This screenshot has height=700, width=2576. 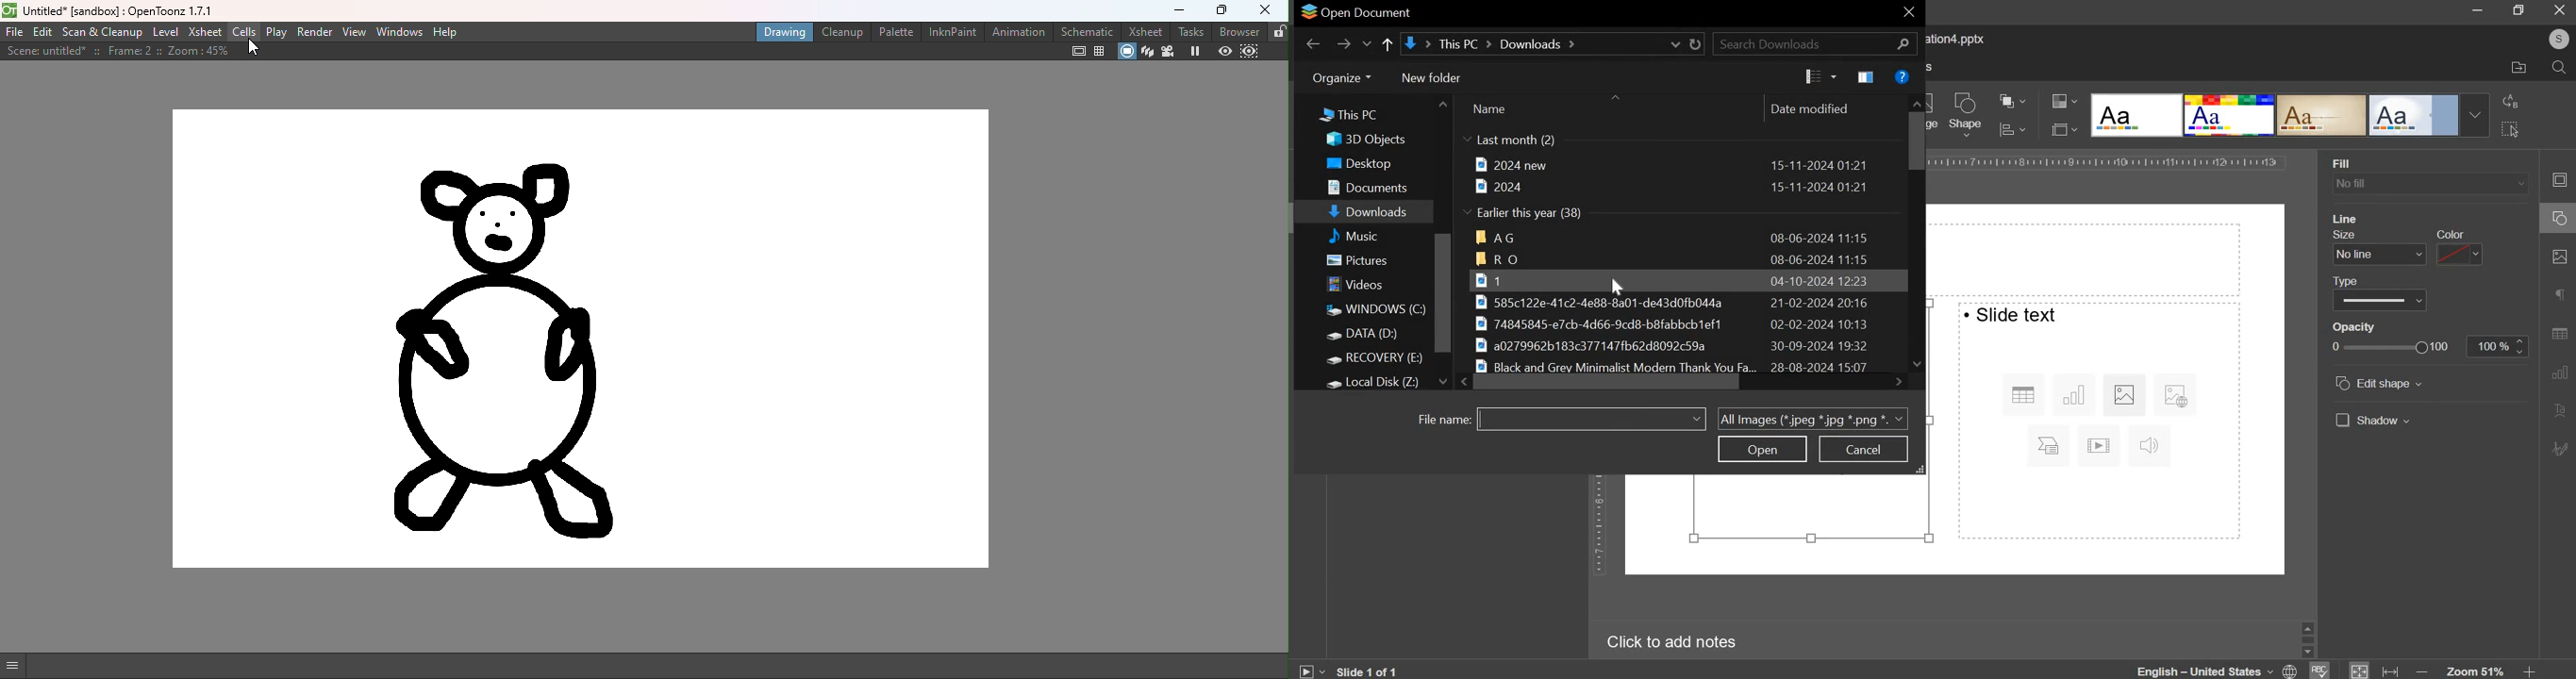 I want to click on maximize, so click(x=2521, y=9).